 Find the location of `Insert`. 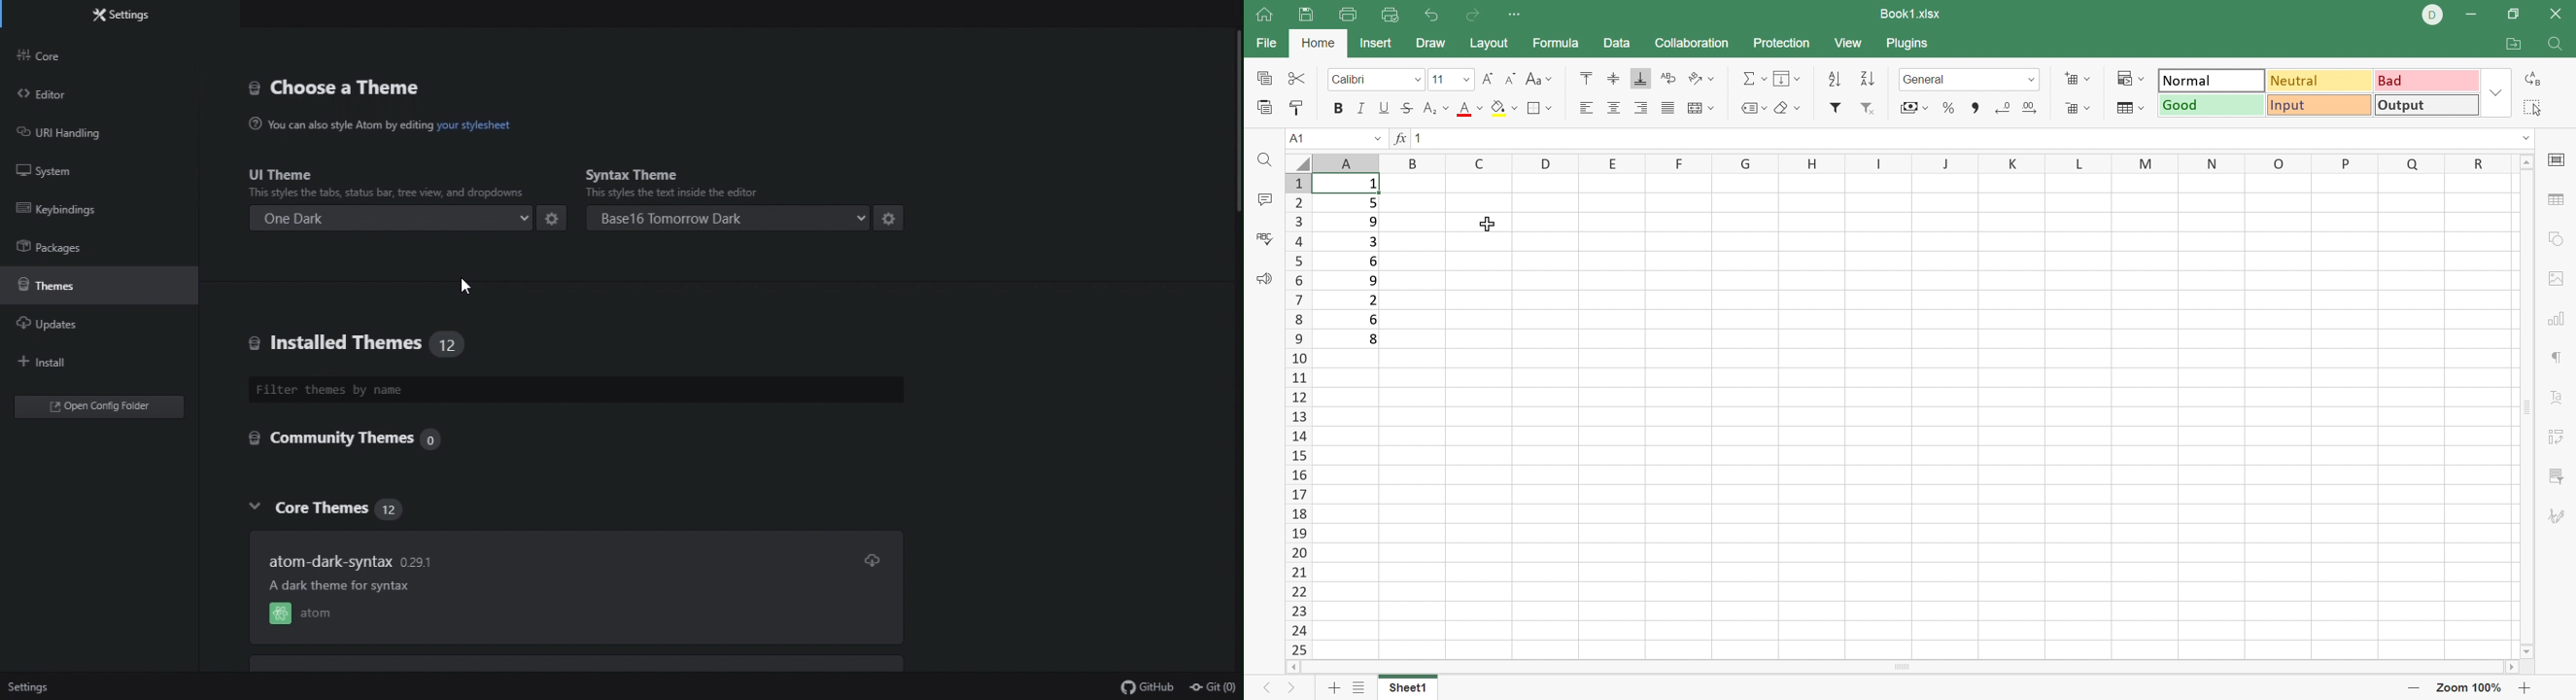

Insert is located at coordinates (1378, 44).